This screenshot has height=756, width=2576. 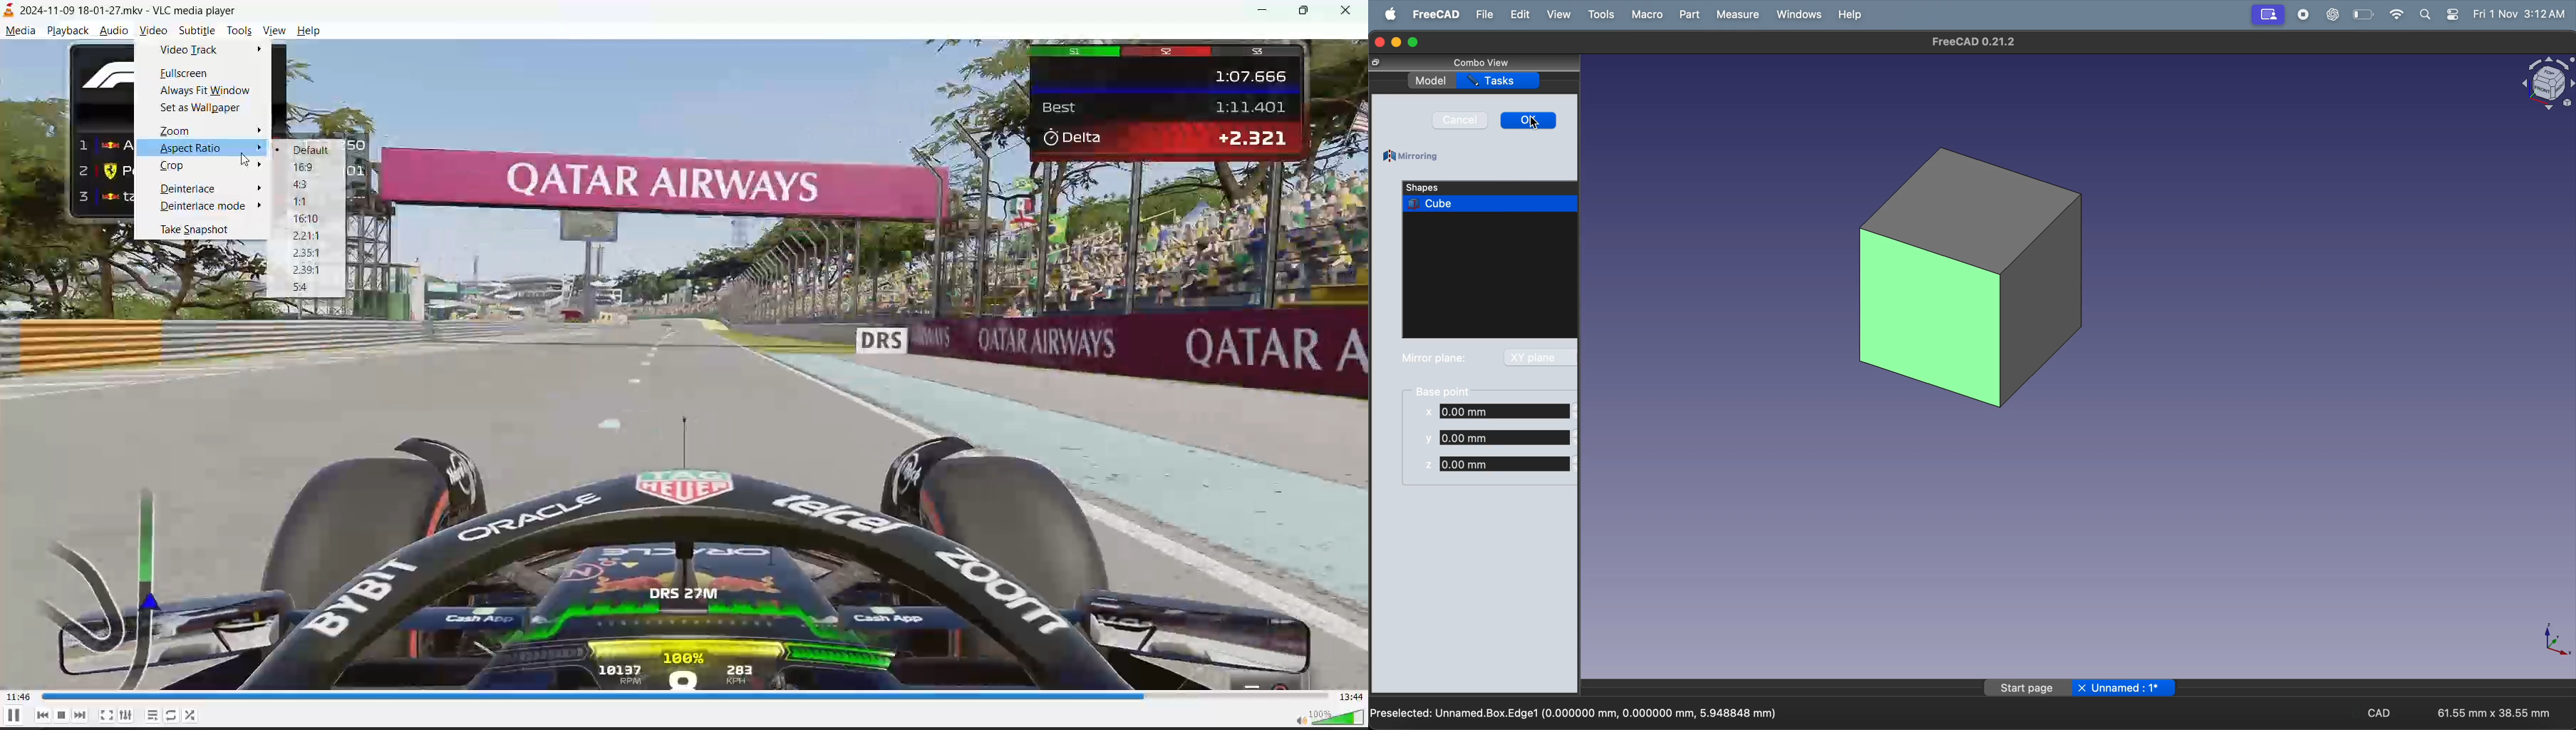 I want to click on settings, so click(x=127, y=716).